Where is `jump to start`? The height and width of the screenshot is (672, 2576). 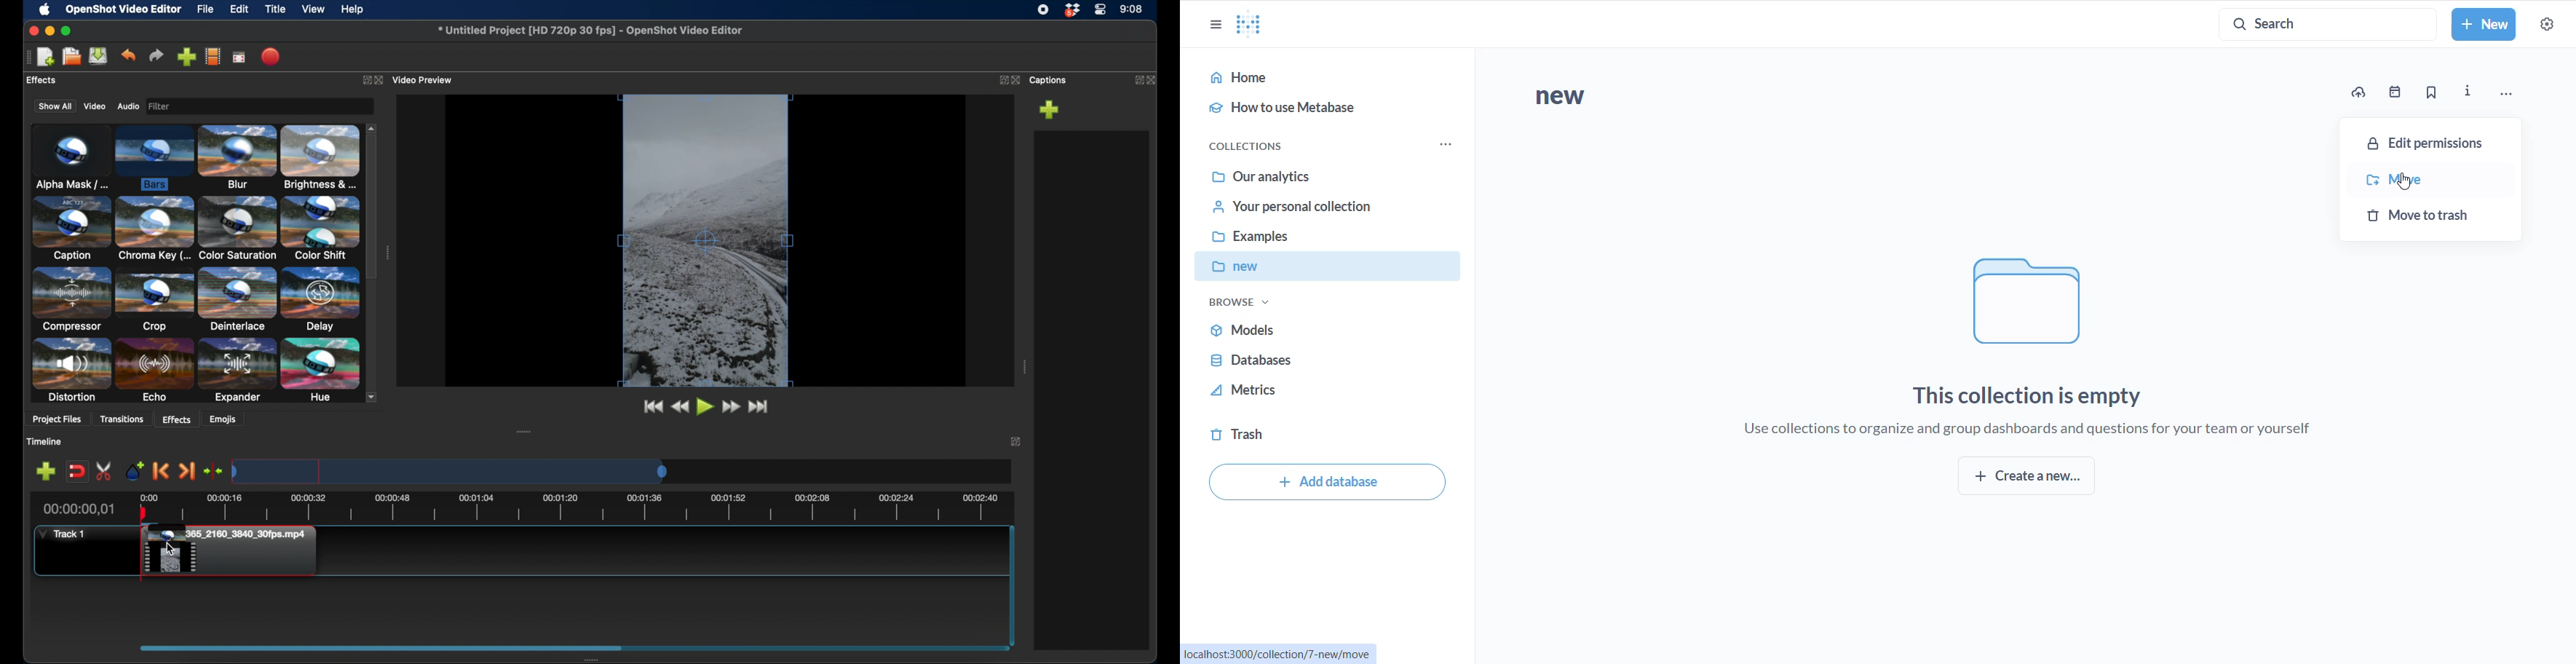 jump to start is located at coordinates (651, 406).